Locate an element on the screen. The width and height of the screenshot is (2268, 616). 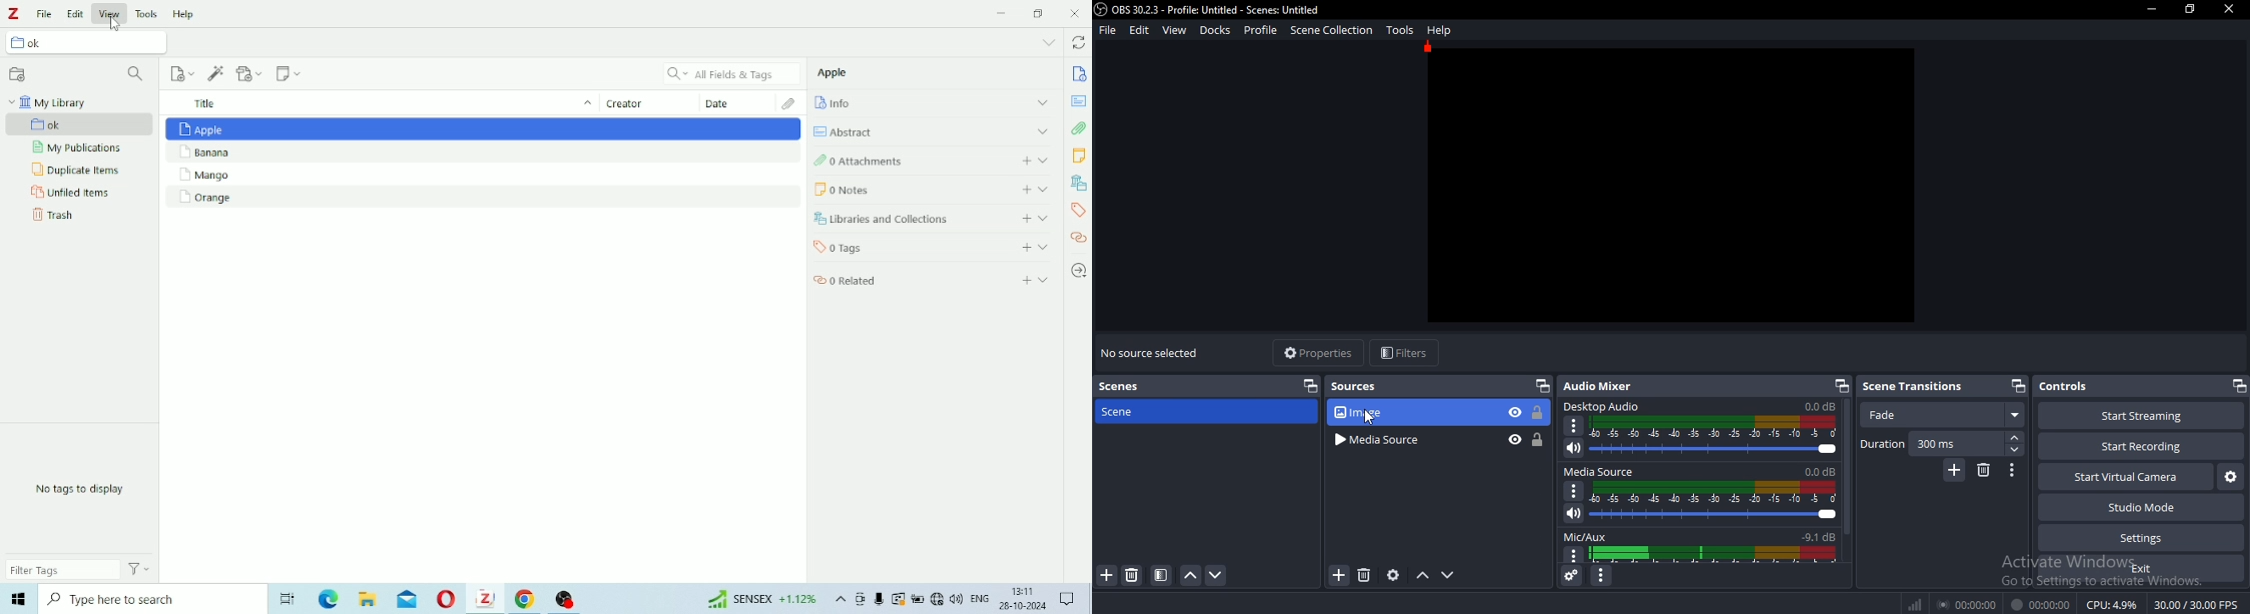
restore is located at coordinates (1540, 385).